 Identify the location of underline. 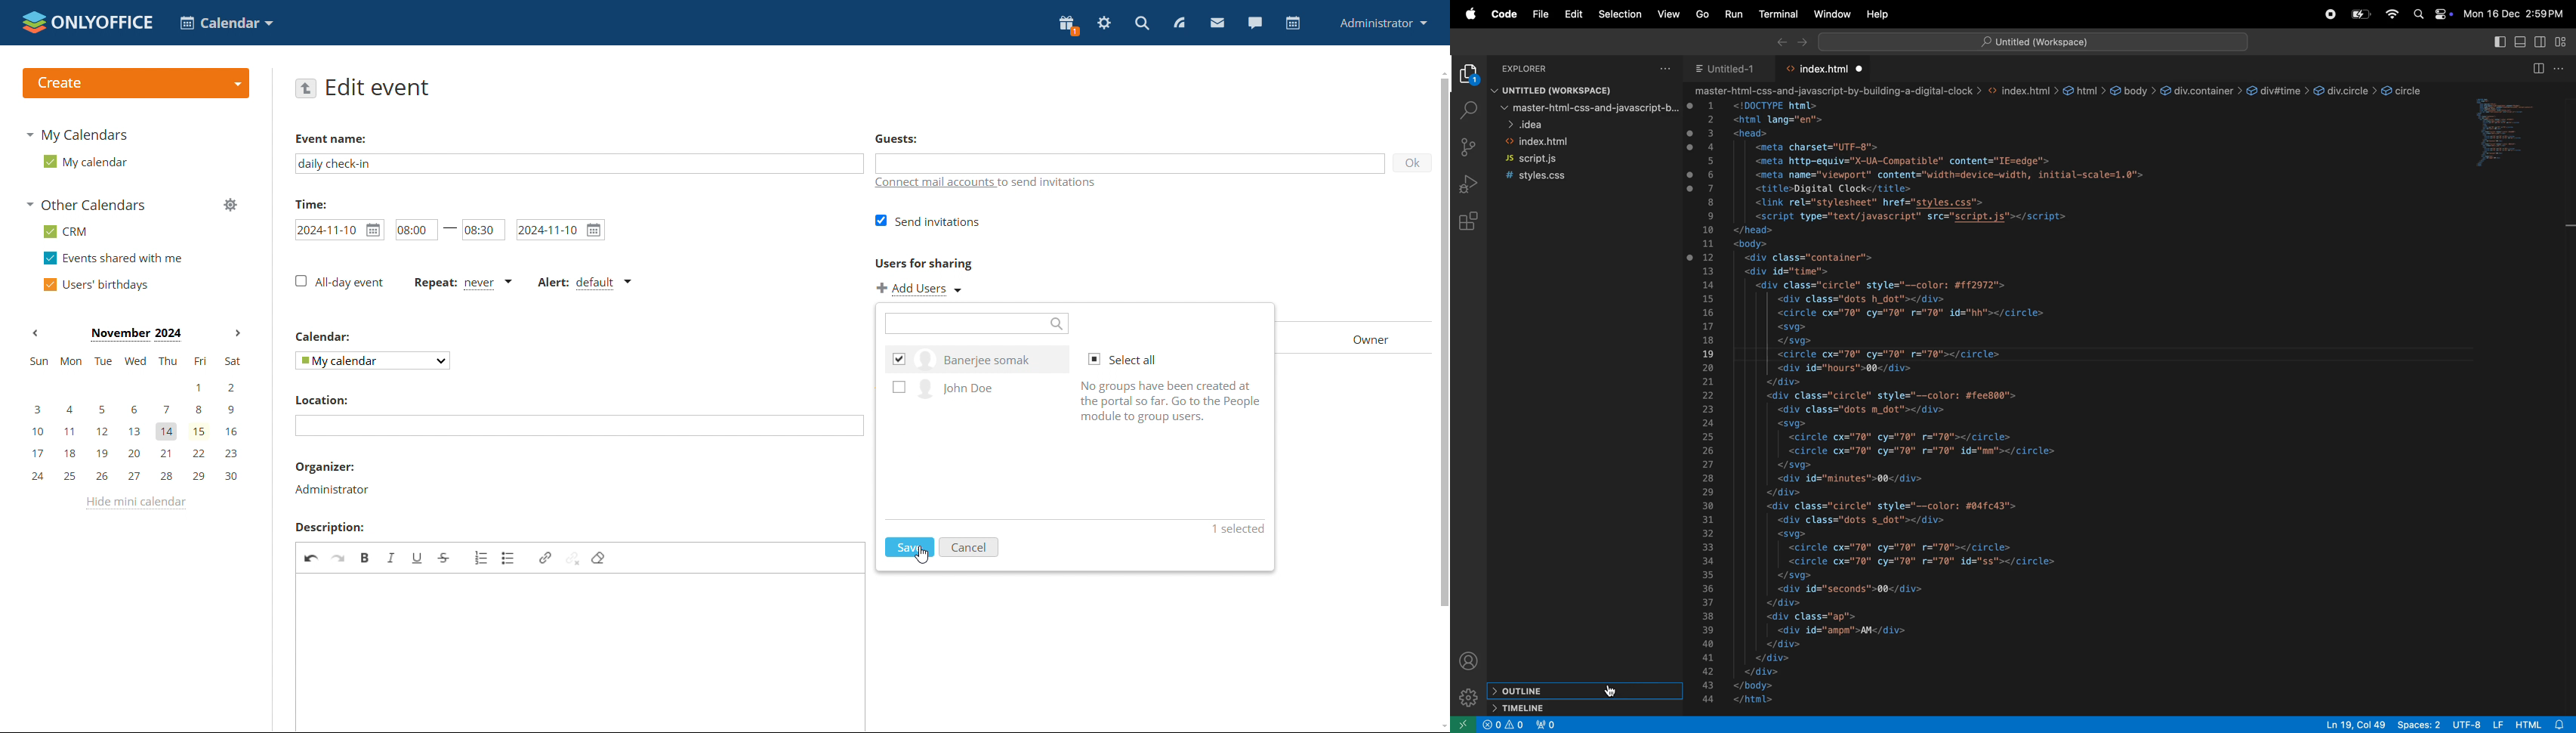
(417, 557).